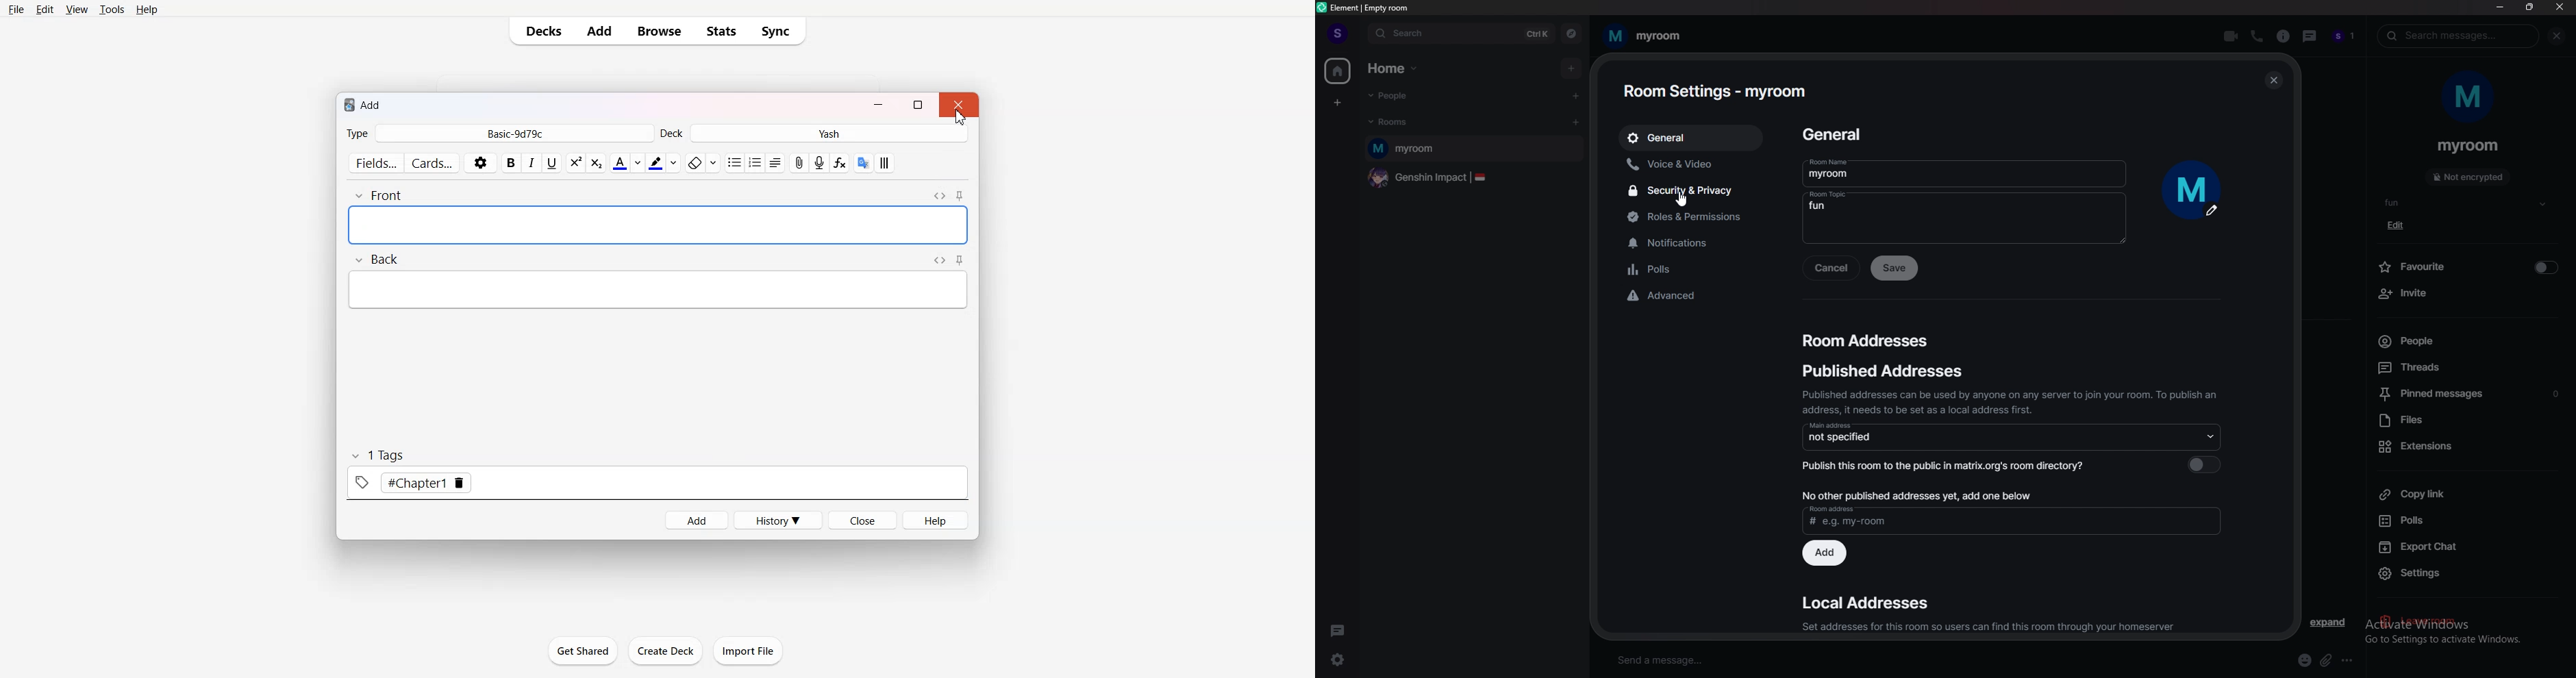 The image size is (2576, 700). What do you see at coordinates (862, 520) in the screenshot?
I see `Close` at bounding box center [862, 520].